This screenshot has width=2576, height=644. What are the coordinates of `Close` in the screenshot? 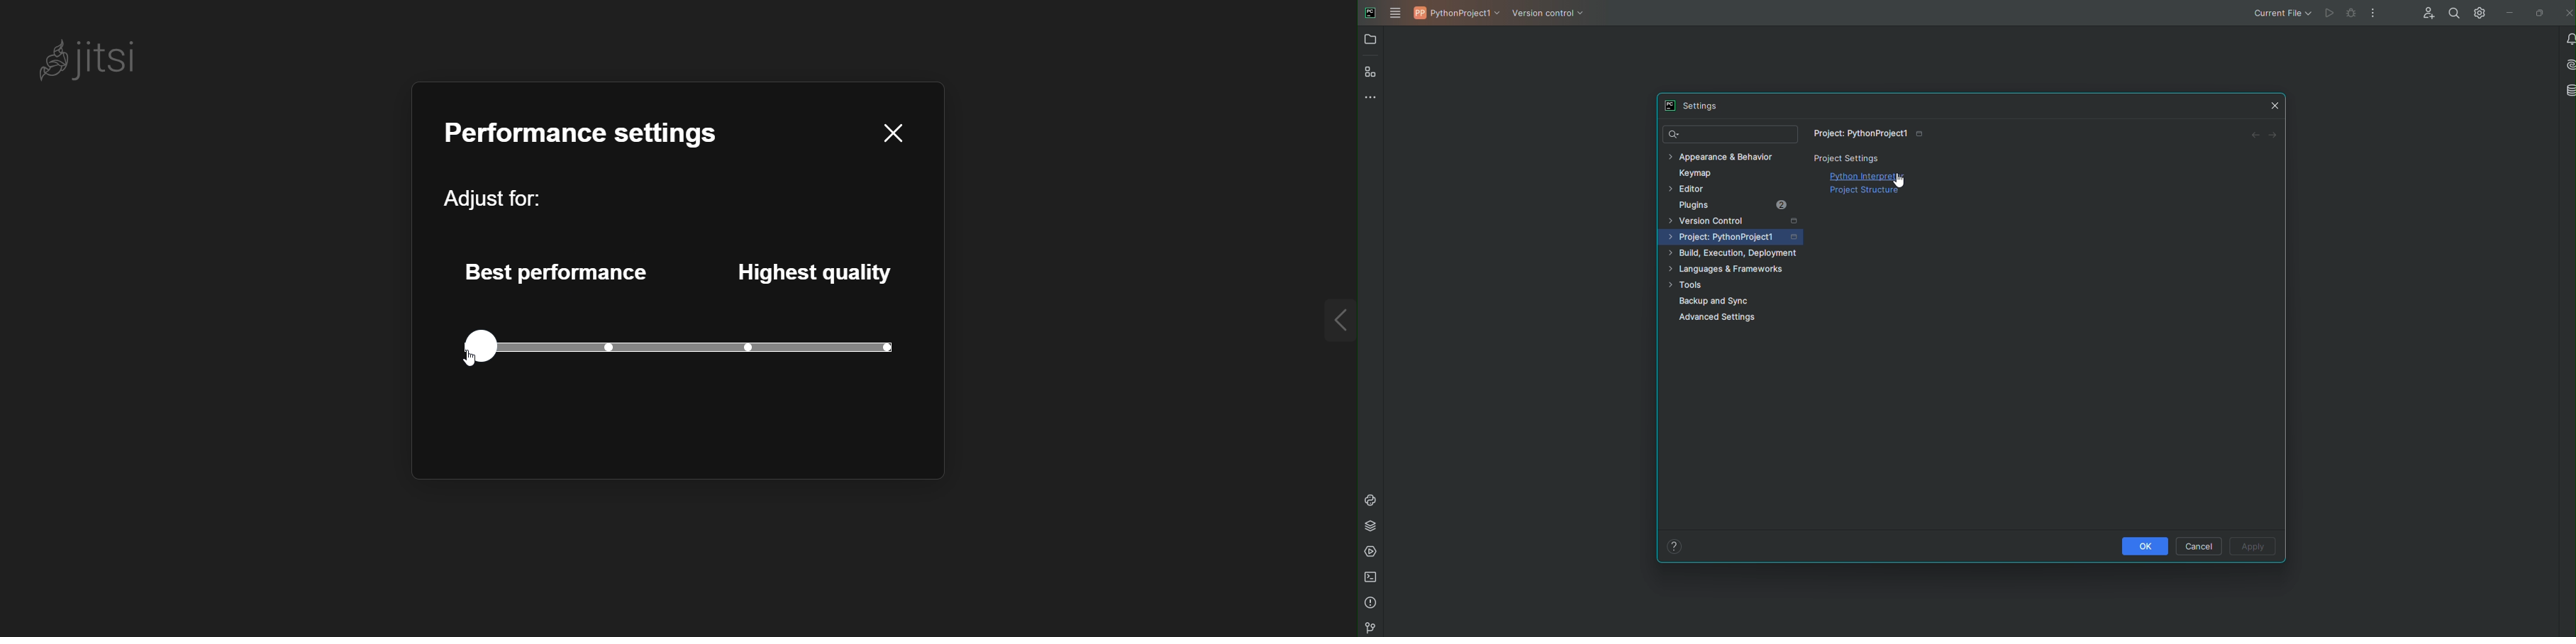 It's located at (2567, 12).